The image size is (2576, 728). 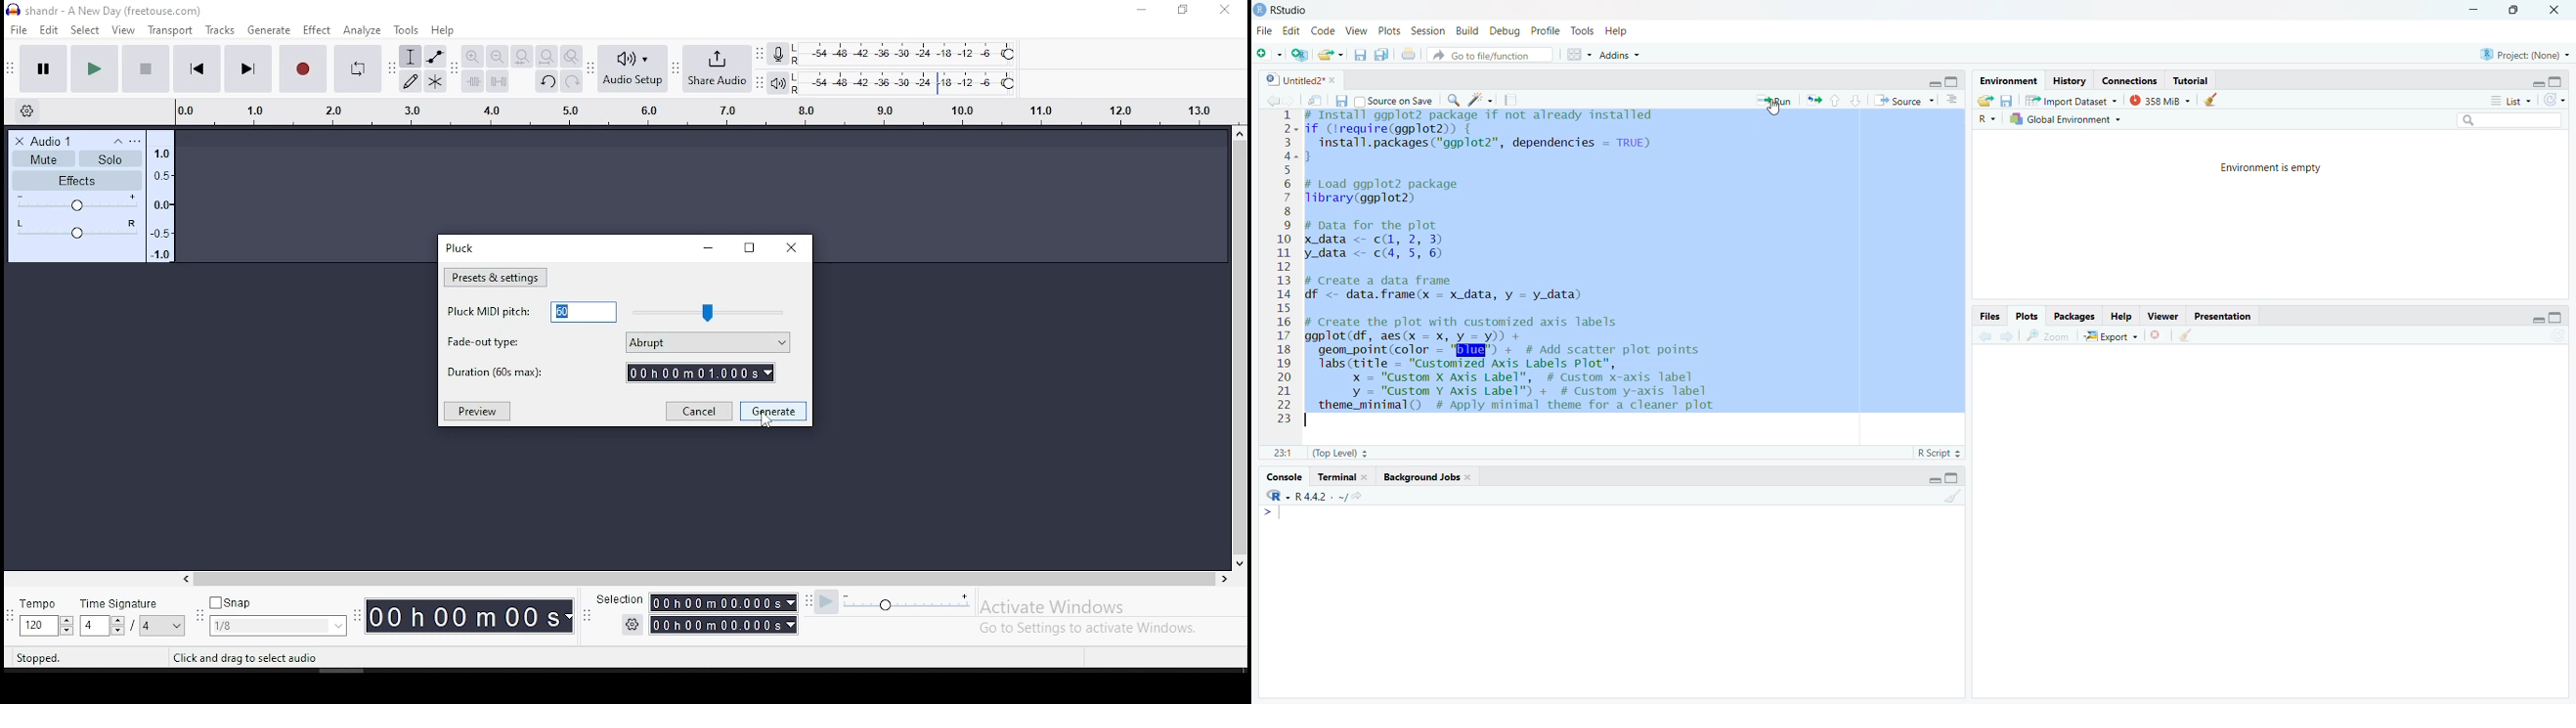 I want to click on View, so click(x=1358, y=31).